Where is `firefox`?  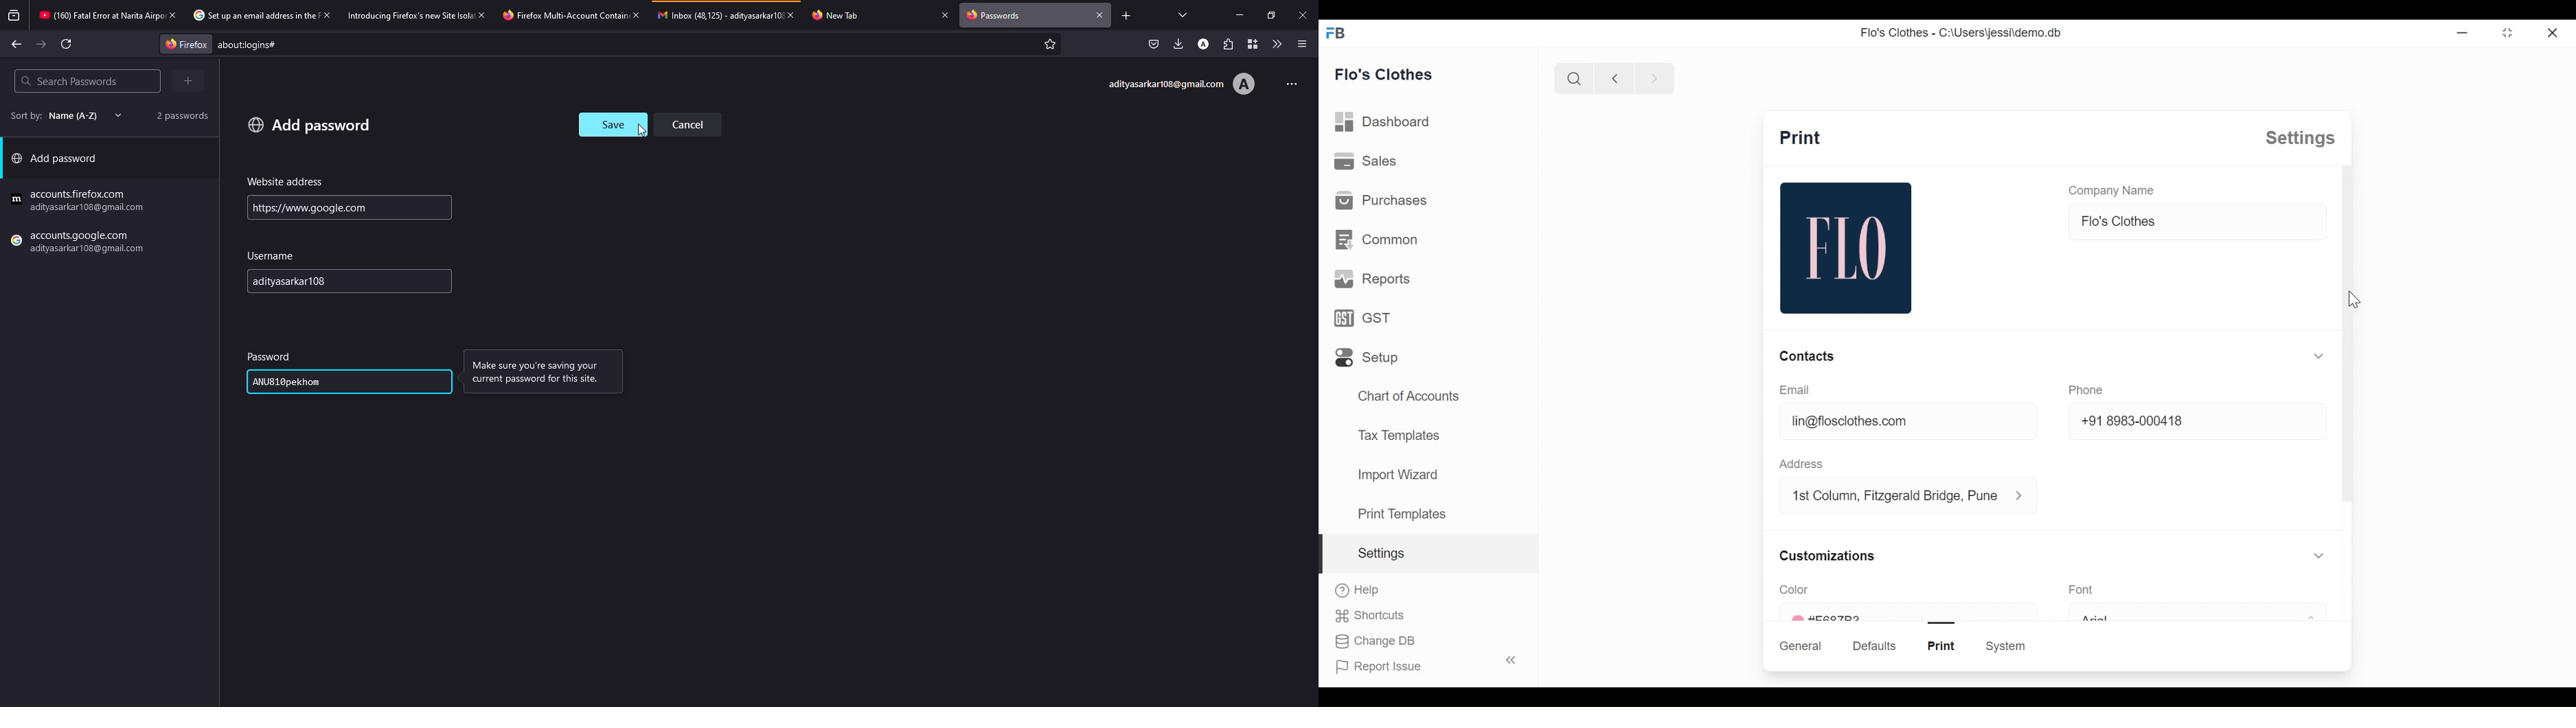
firefox is located at coordinates (182, 43).